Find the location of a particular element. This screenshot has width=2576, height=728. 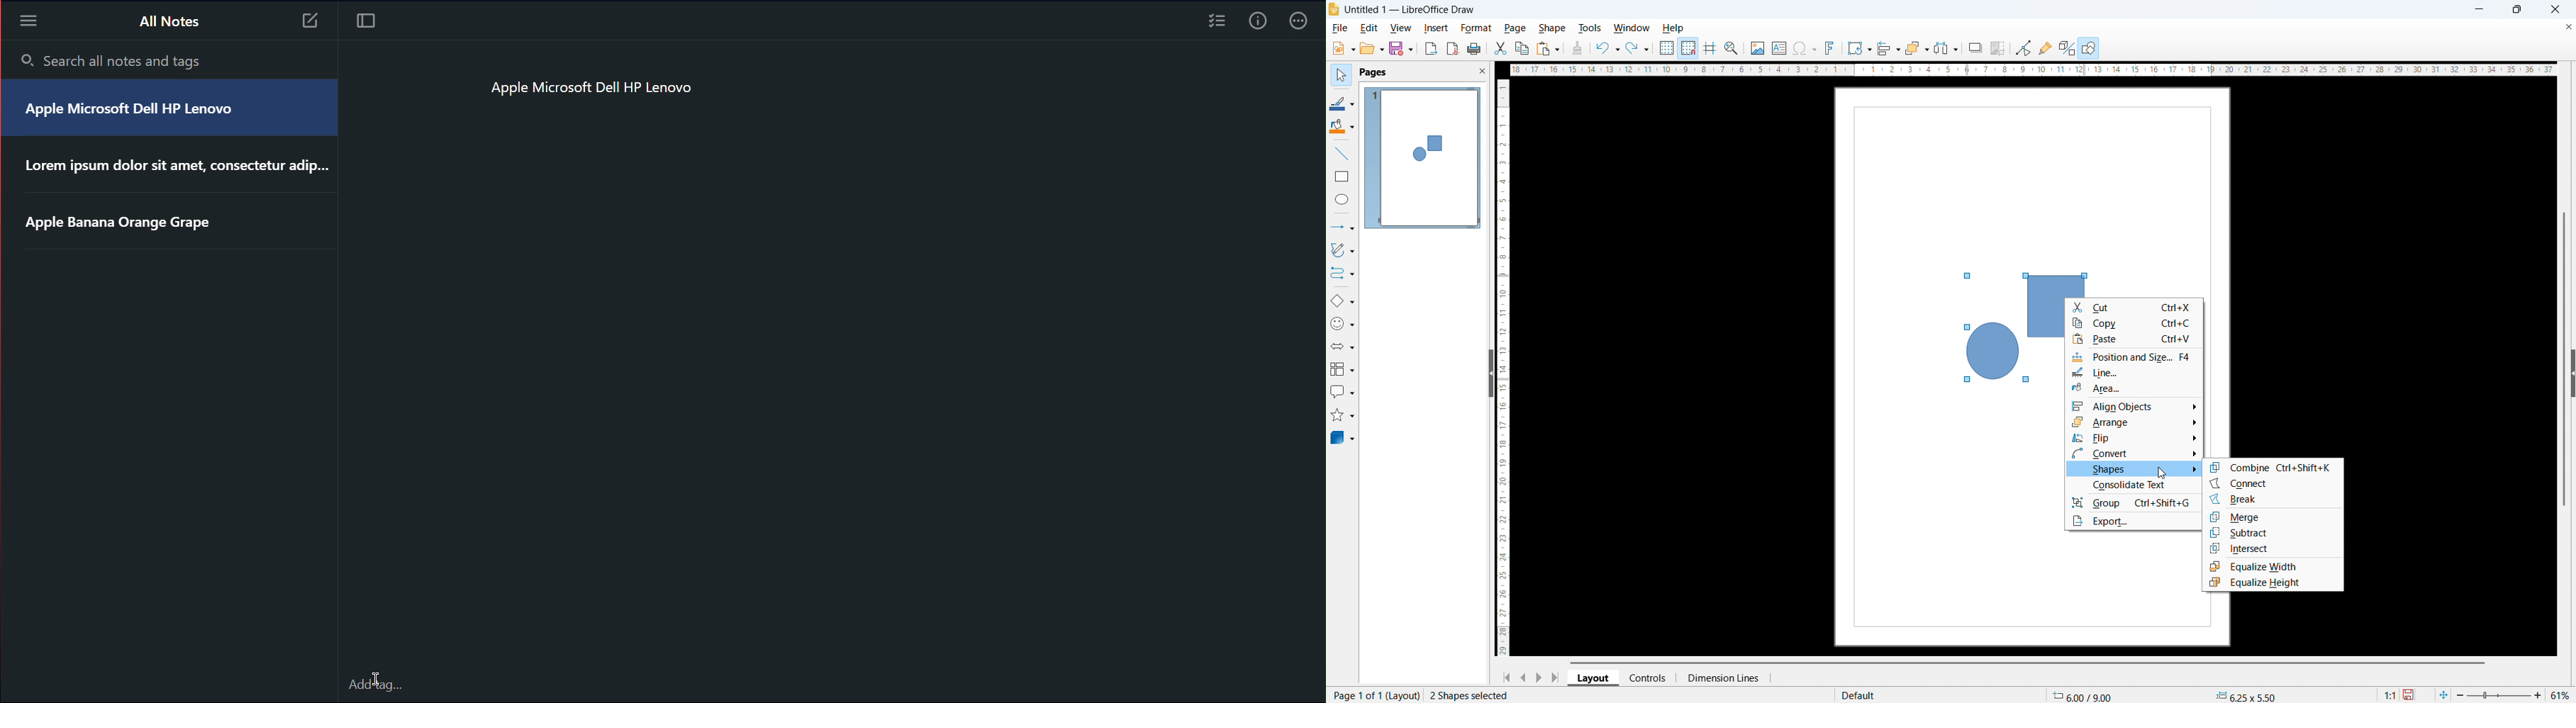

combine is located at coordinates (2275, 466).